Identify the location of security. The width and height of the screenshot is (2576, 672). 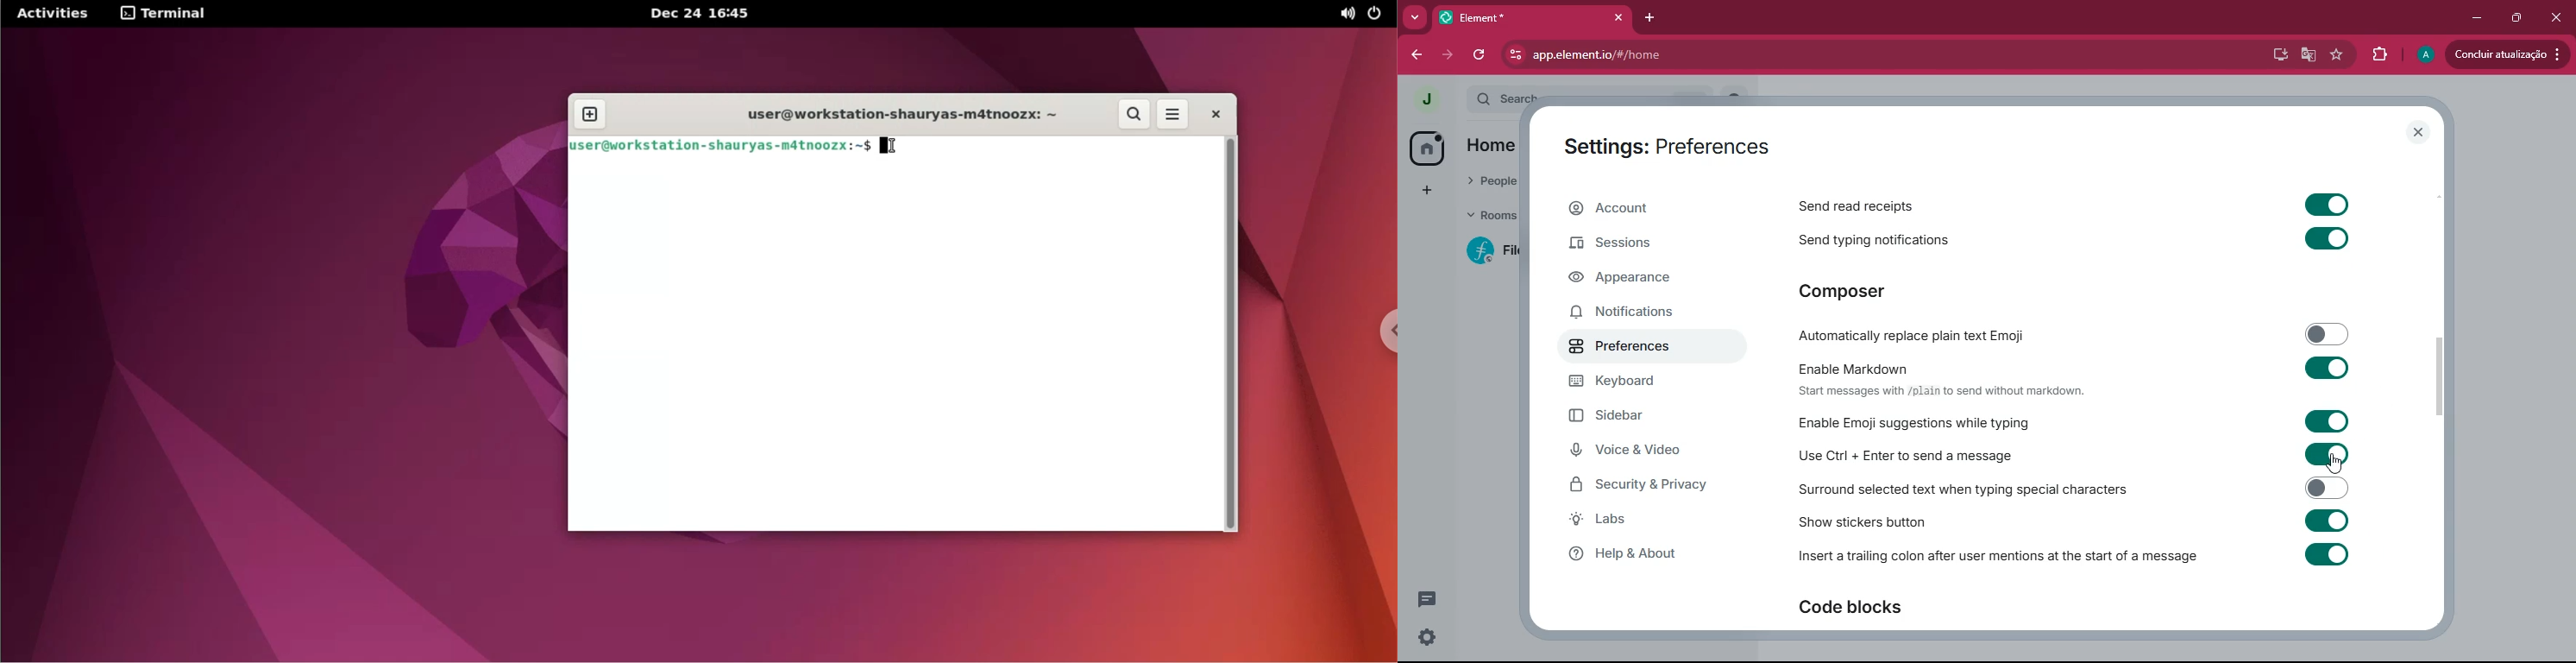
(1653, 484).